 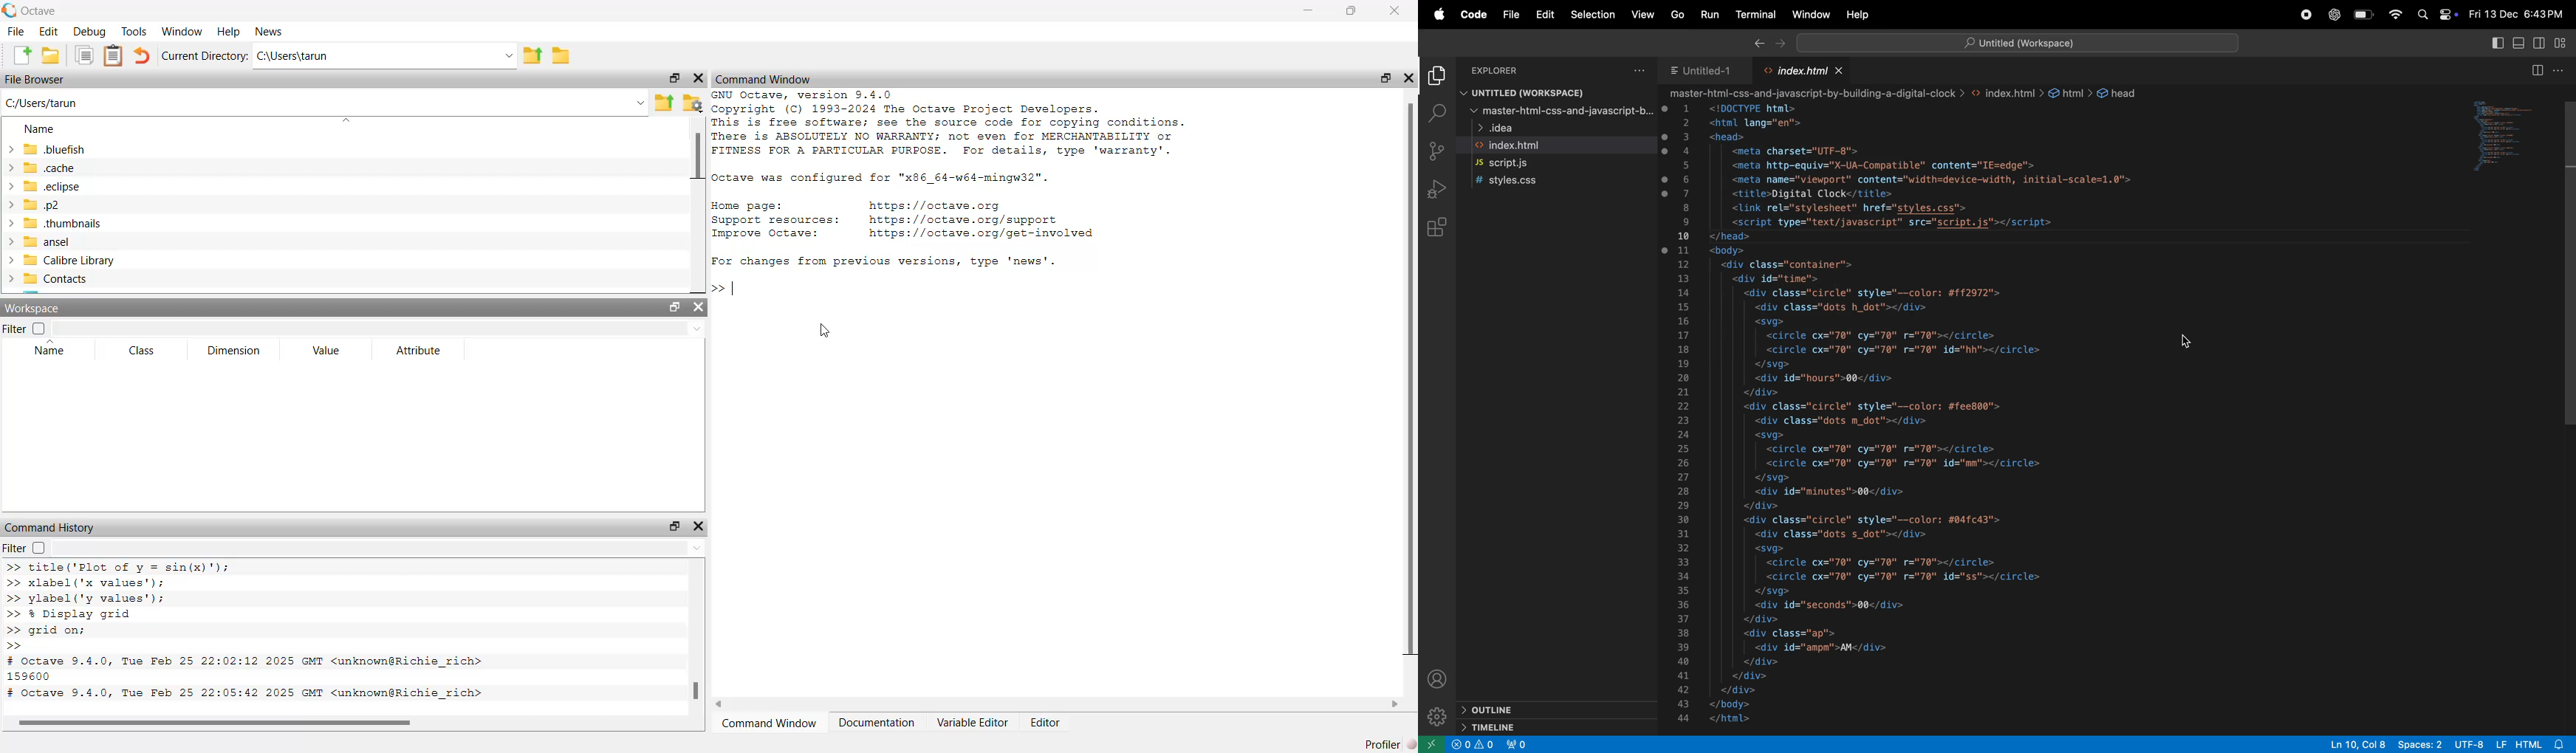 I want to click on logo, so click(x=9, y=10).